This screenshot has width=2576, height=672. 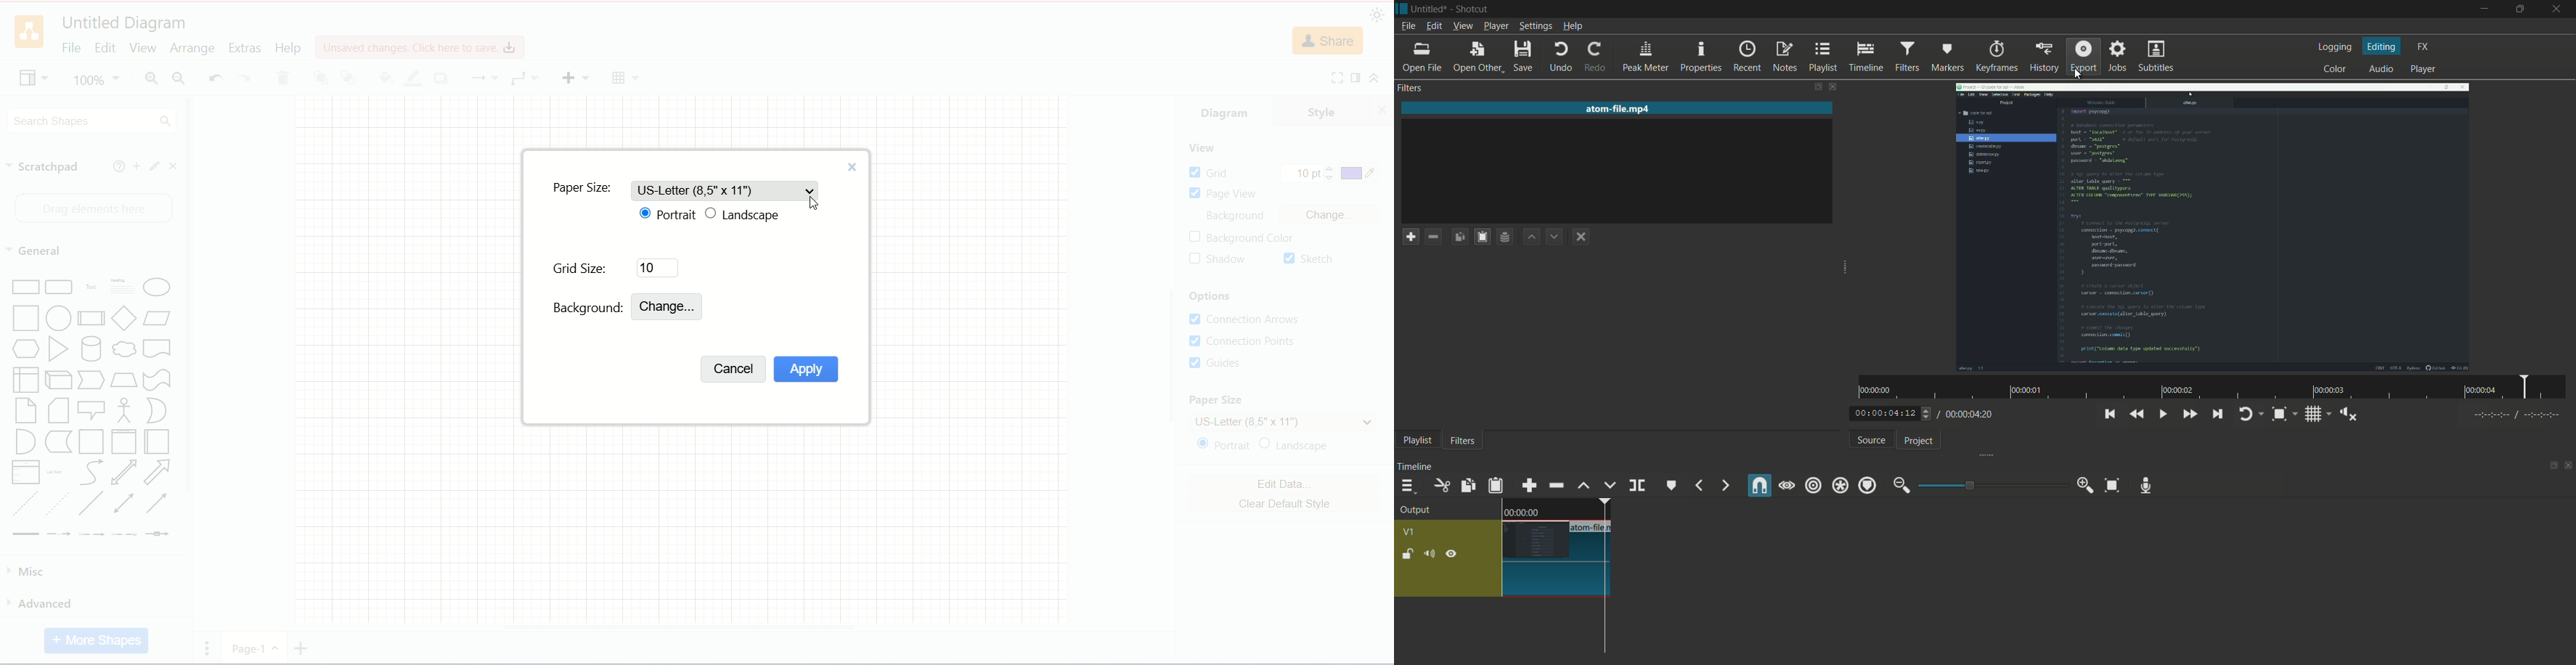 What do you see at coordinates (91, 120) in the screenshot?
I see `search shapes` at bounding box center [91, 120].